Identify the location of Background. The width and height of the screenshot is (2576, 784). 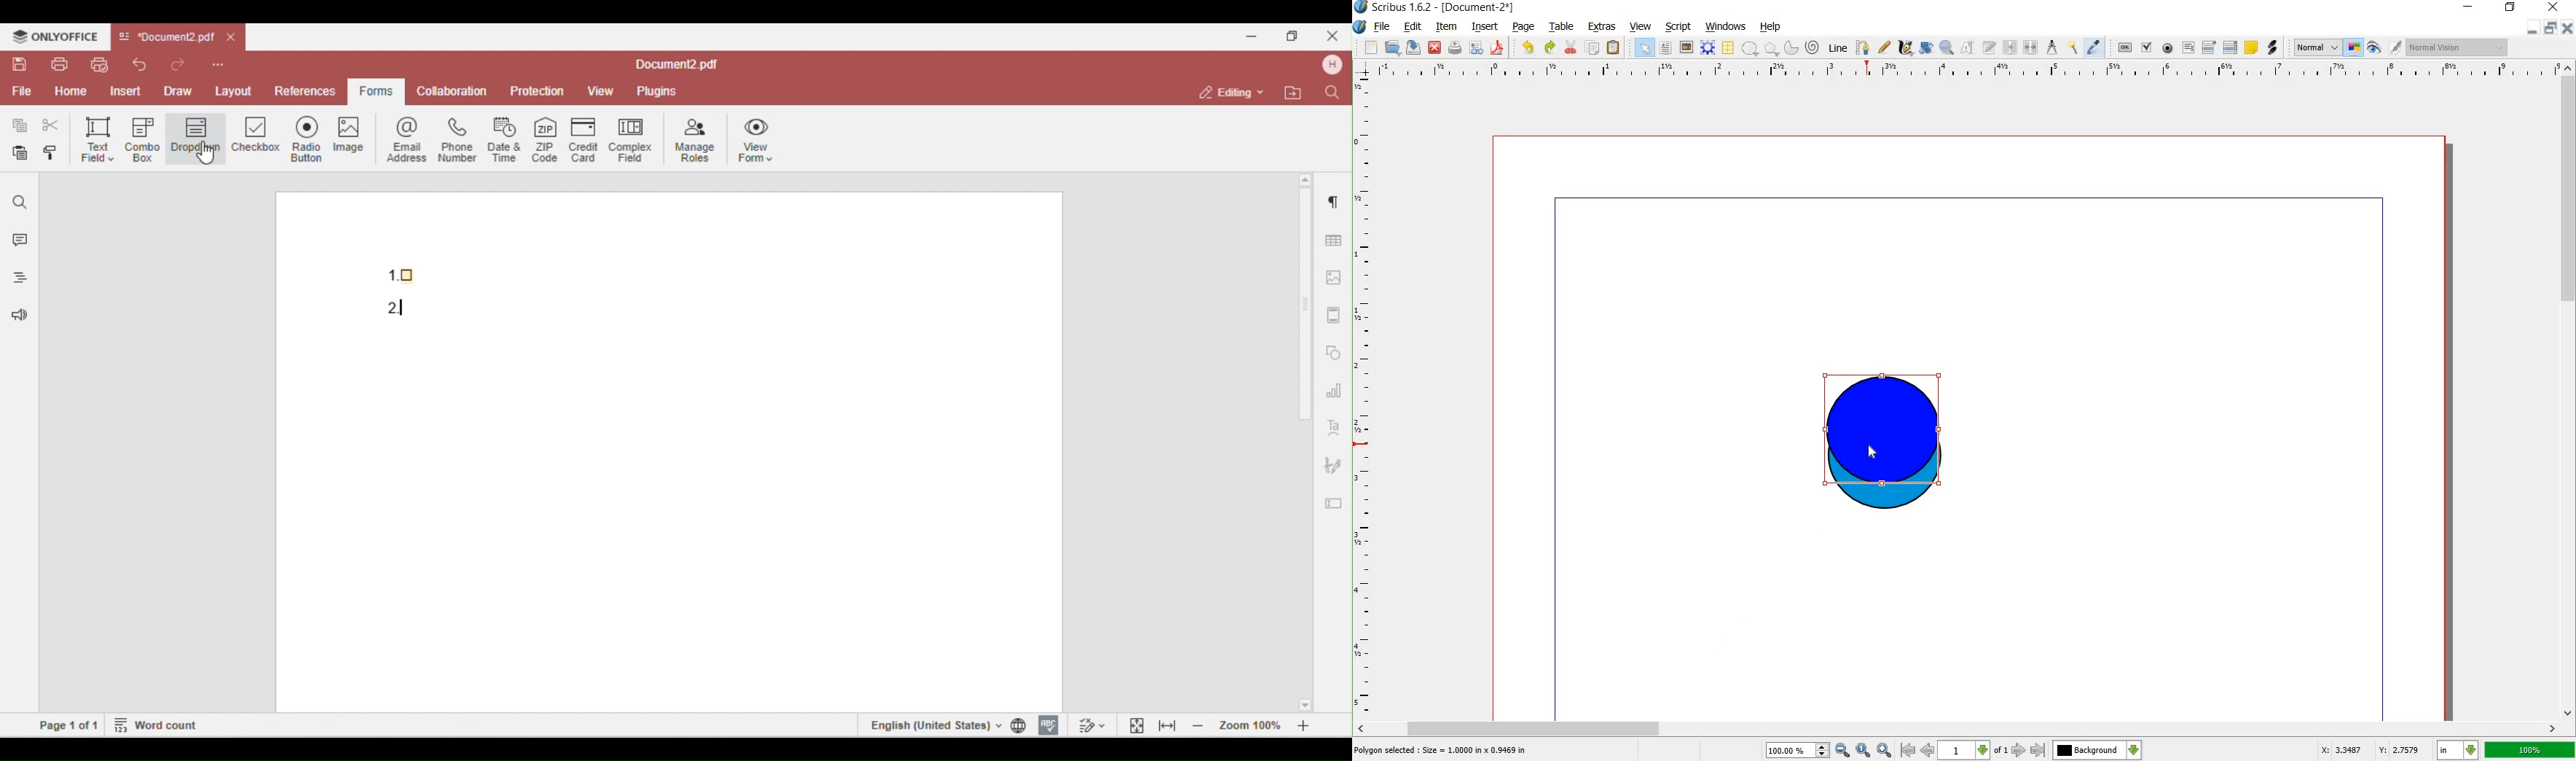
(2097, 750).